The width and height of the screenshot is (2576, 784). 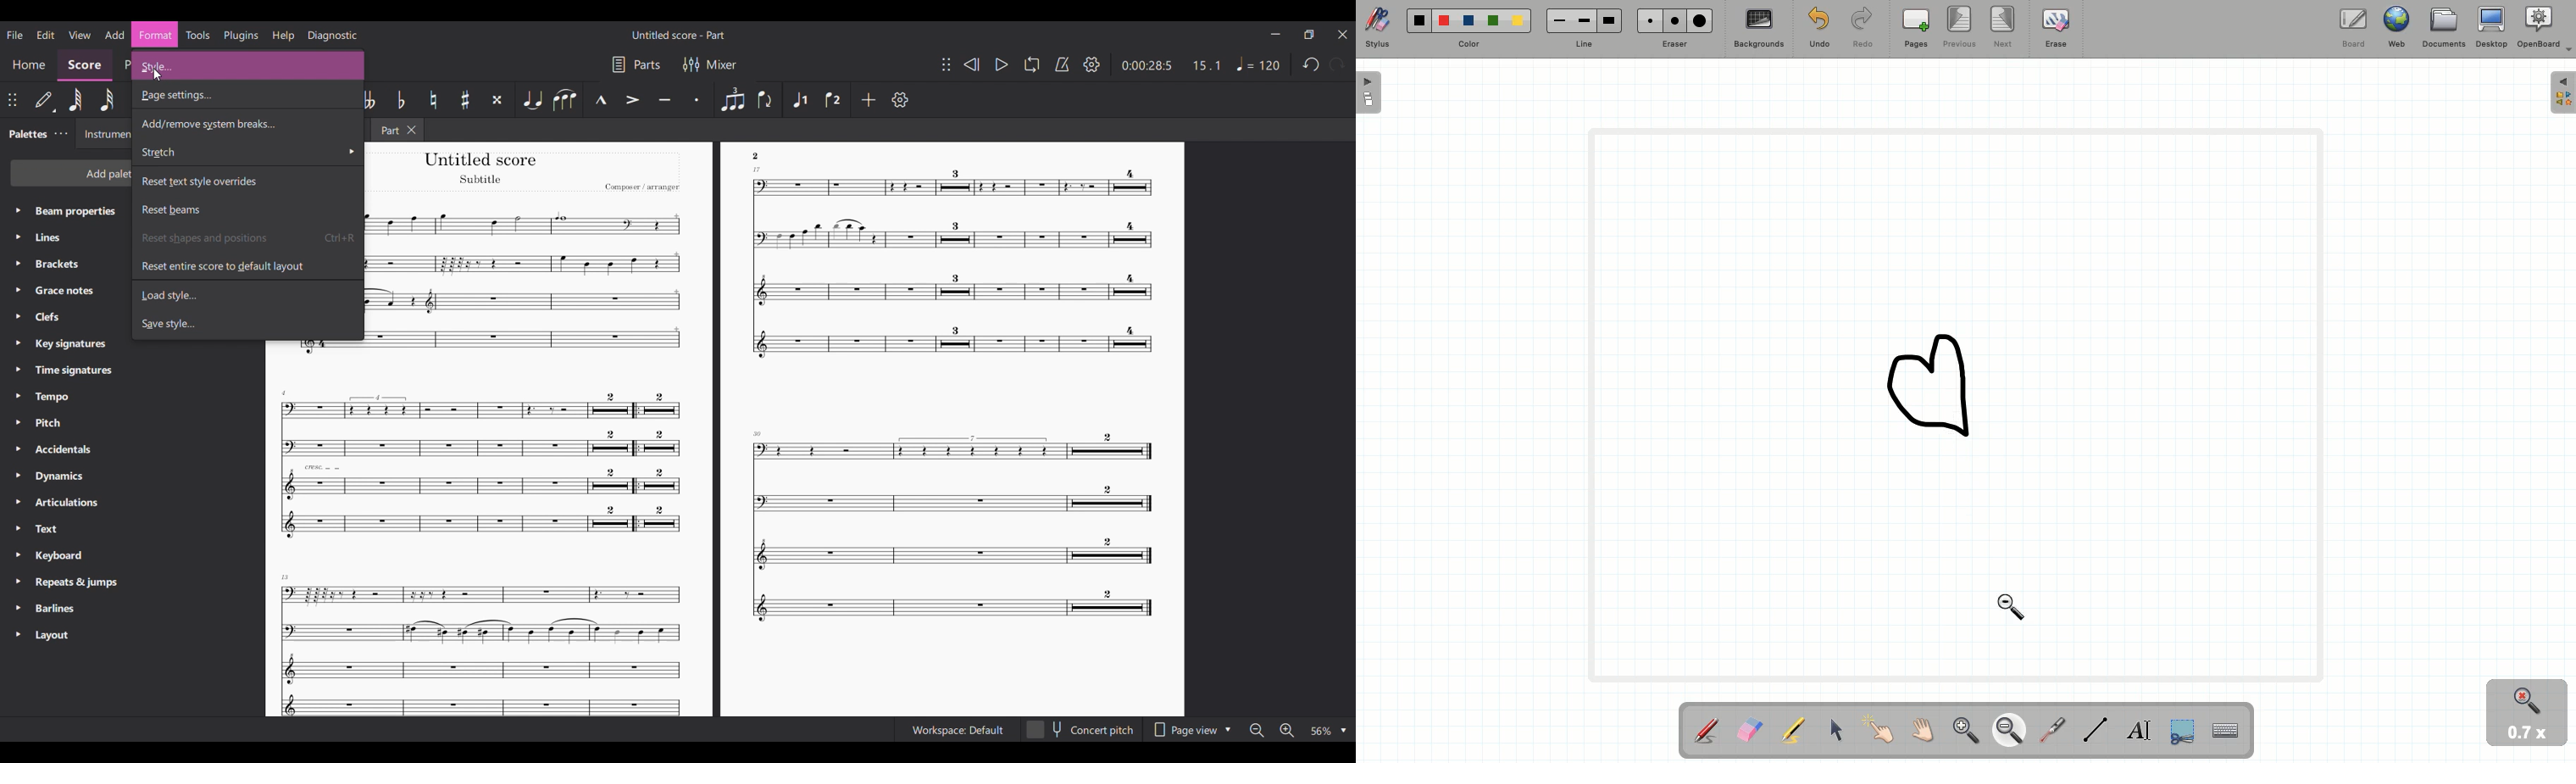 I want to click on Settings, so click(x=900, y=100).